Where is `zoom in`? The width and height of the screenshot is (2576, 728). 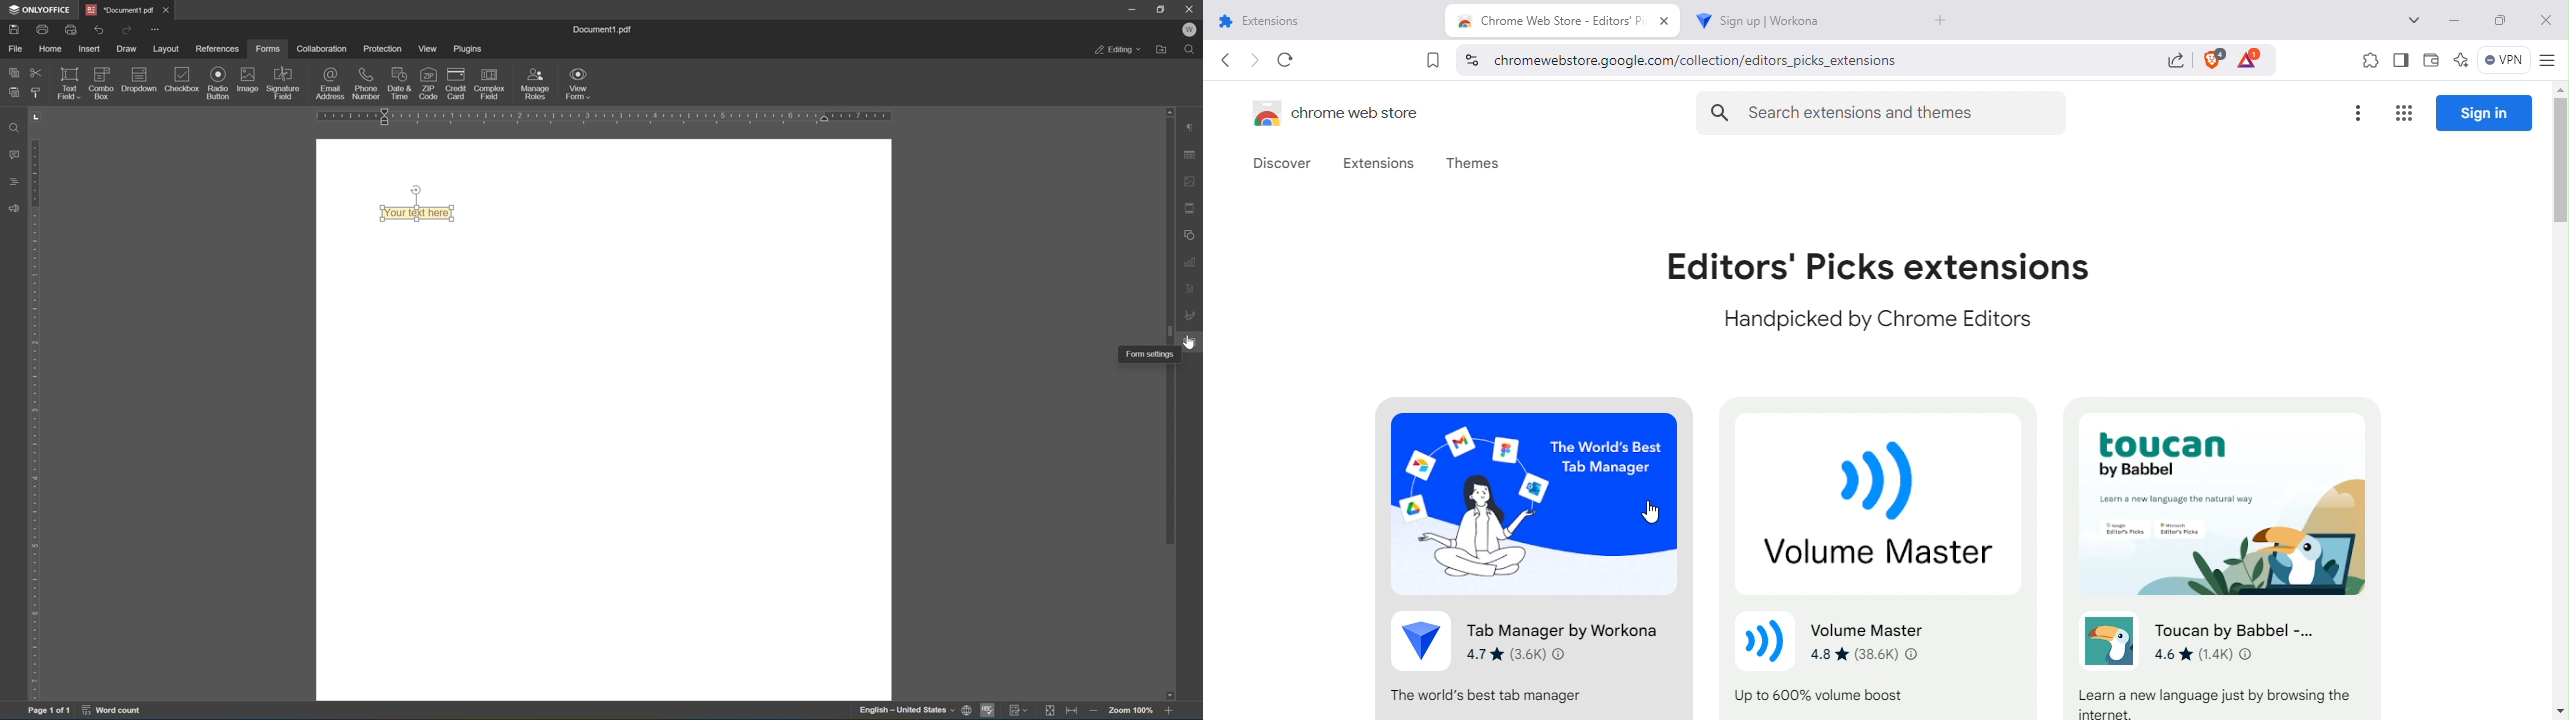 zoom in is located at coordinates (1172, 711).